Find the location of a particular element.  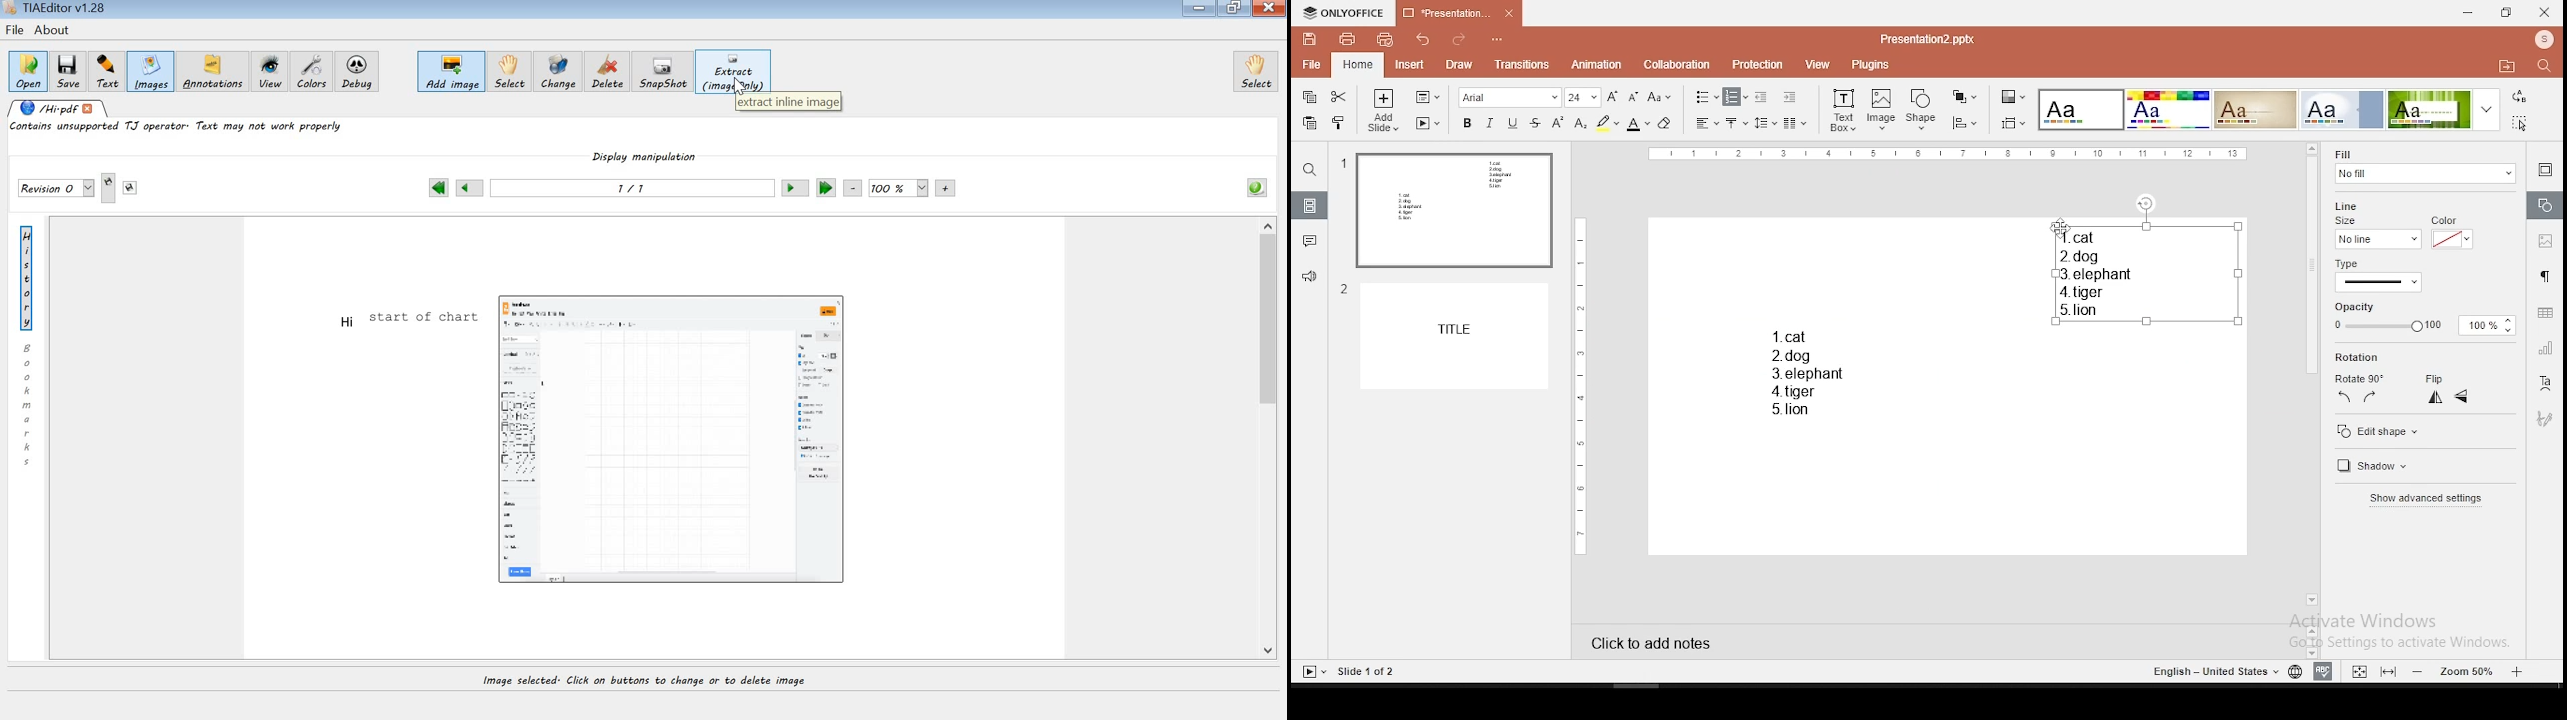

extract (image only) is located at coordinates (733, 71).